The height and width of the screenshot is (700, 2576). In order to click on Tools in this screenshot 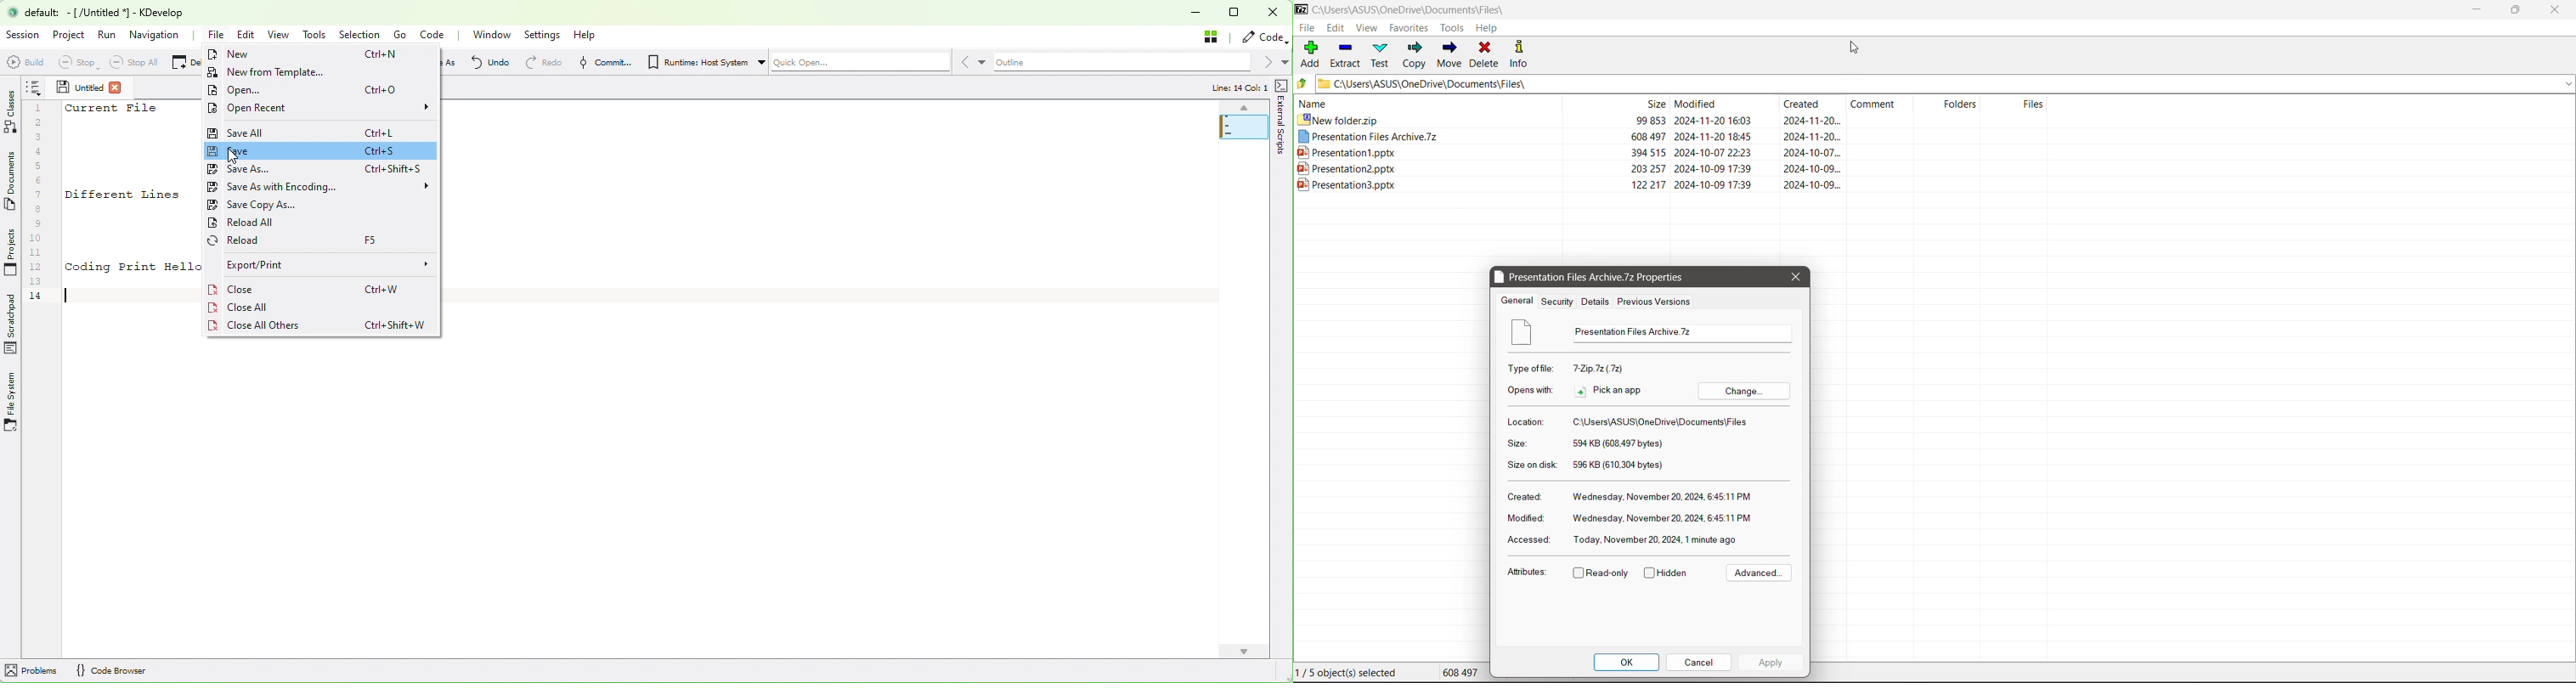, I will do `click(1454, 27)`.